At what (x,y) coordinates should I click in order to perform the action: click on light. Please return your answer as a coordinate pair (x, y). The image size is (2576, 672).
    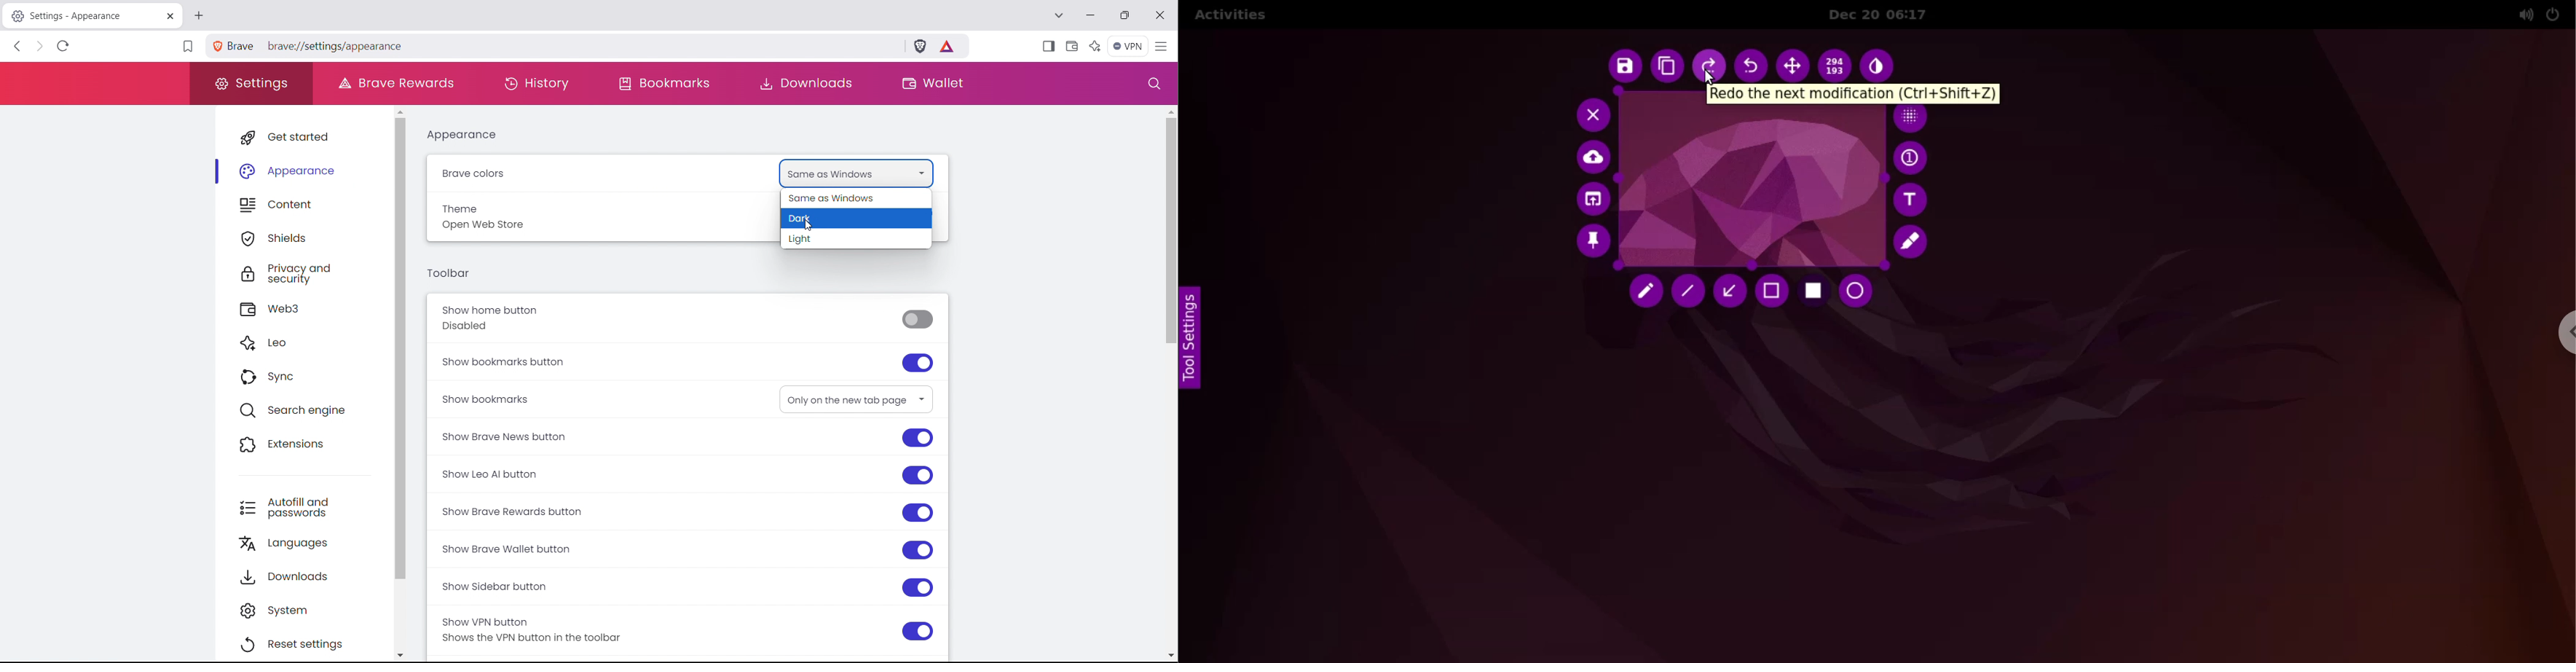
    Looking at the image, I should click on (857, 239).